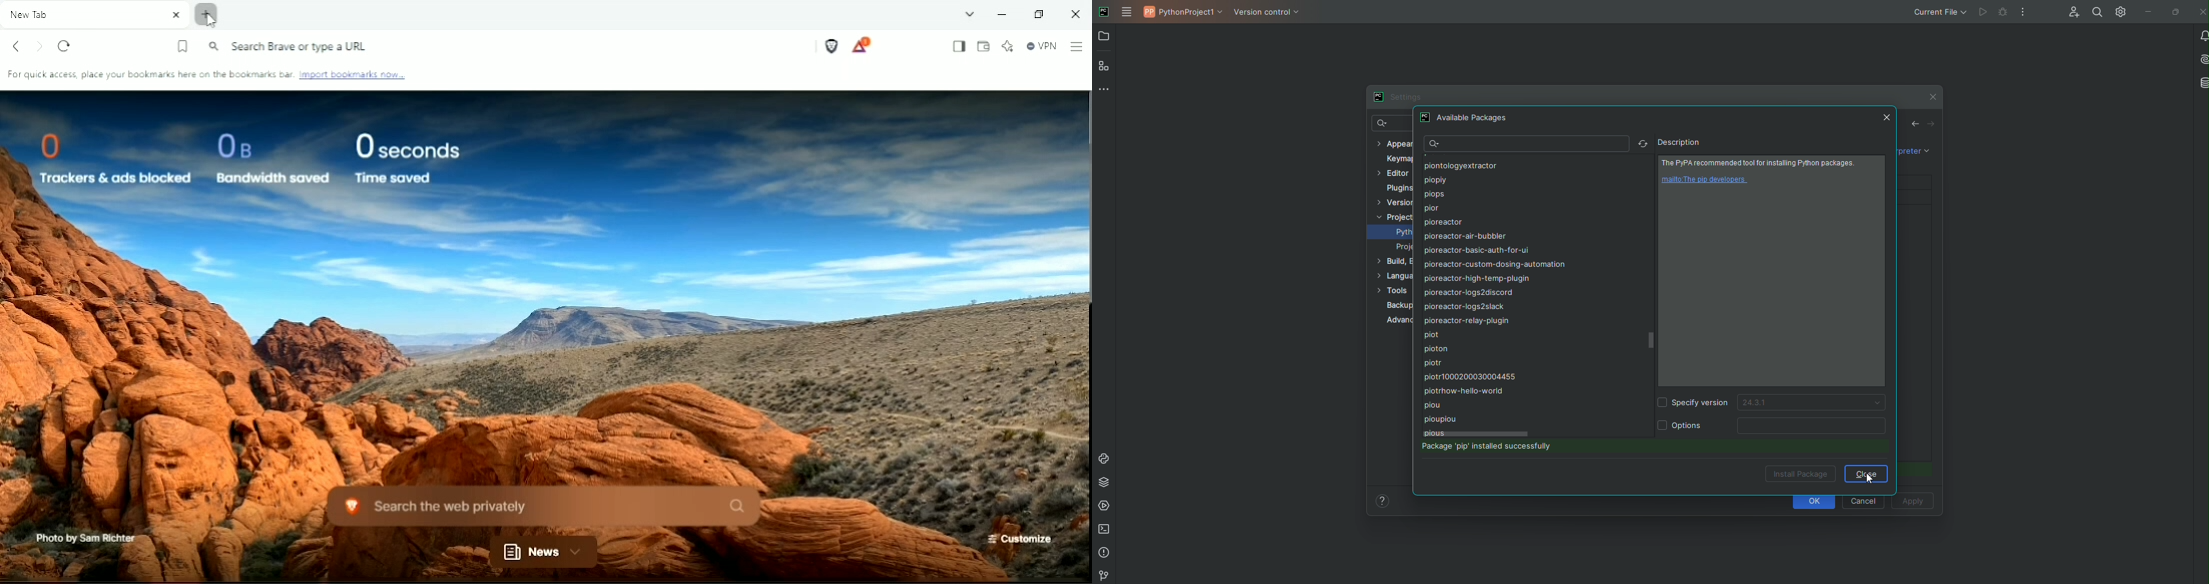 The width and height of the screenshot is (2212, 588). I want to click on Cursor, so click(1868, 481).